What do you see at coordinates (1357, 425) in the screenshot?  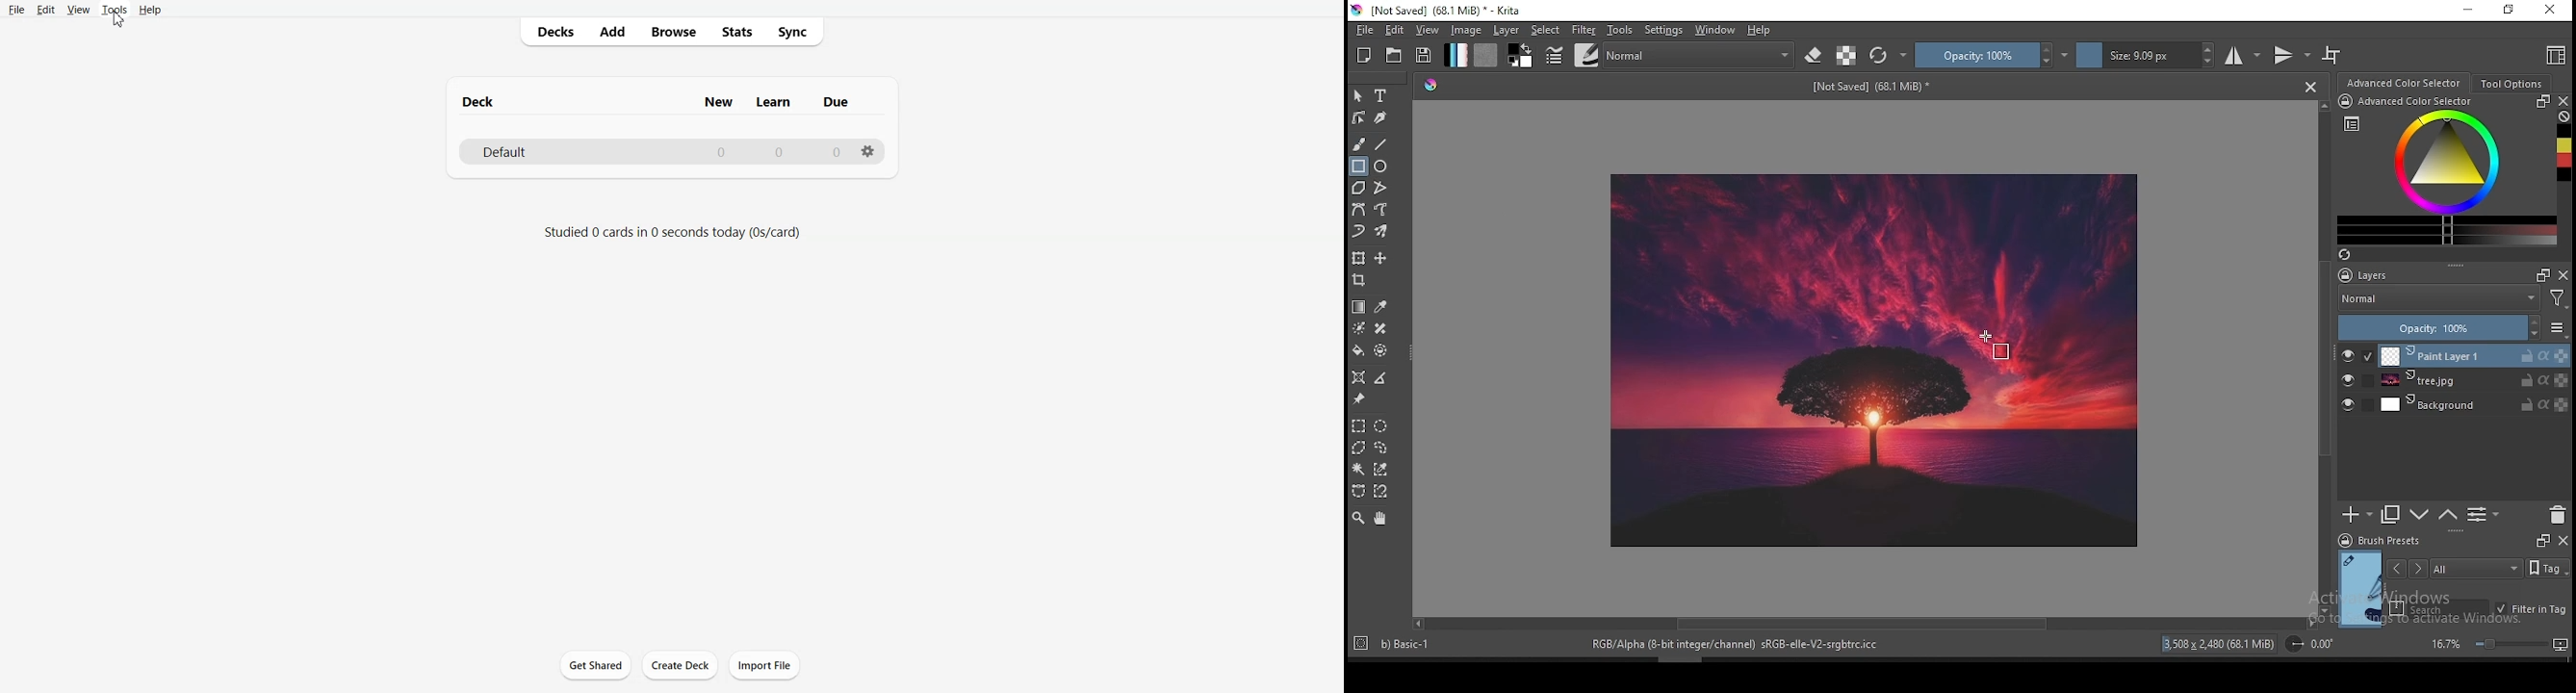 I see `polygon selection tool` at bounding box center [1357, 425].